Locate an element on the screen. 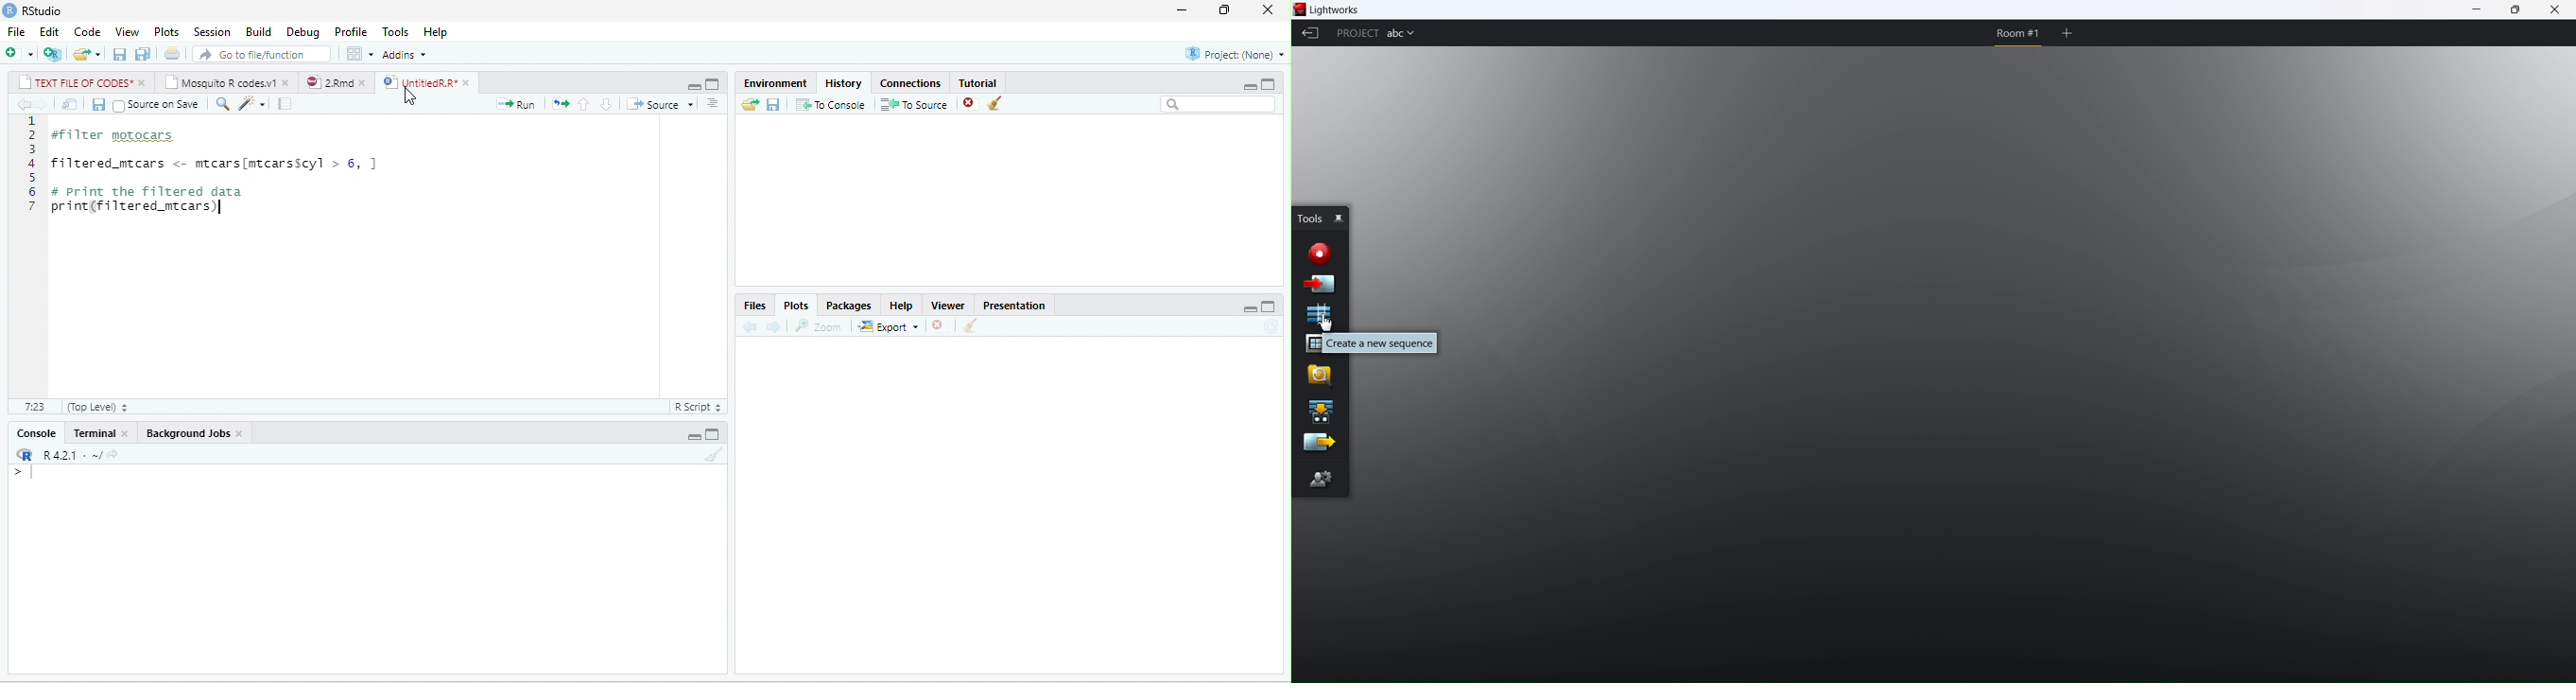 This screenshot has width=2576, height=700. save all is located at coordinates (142, 54).